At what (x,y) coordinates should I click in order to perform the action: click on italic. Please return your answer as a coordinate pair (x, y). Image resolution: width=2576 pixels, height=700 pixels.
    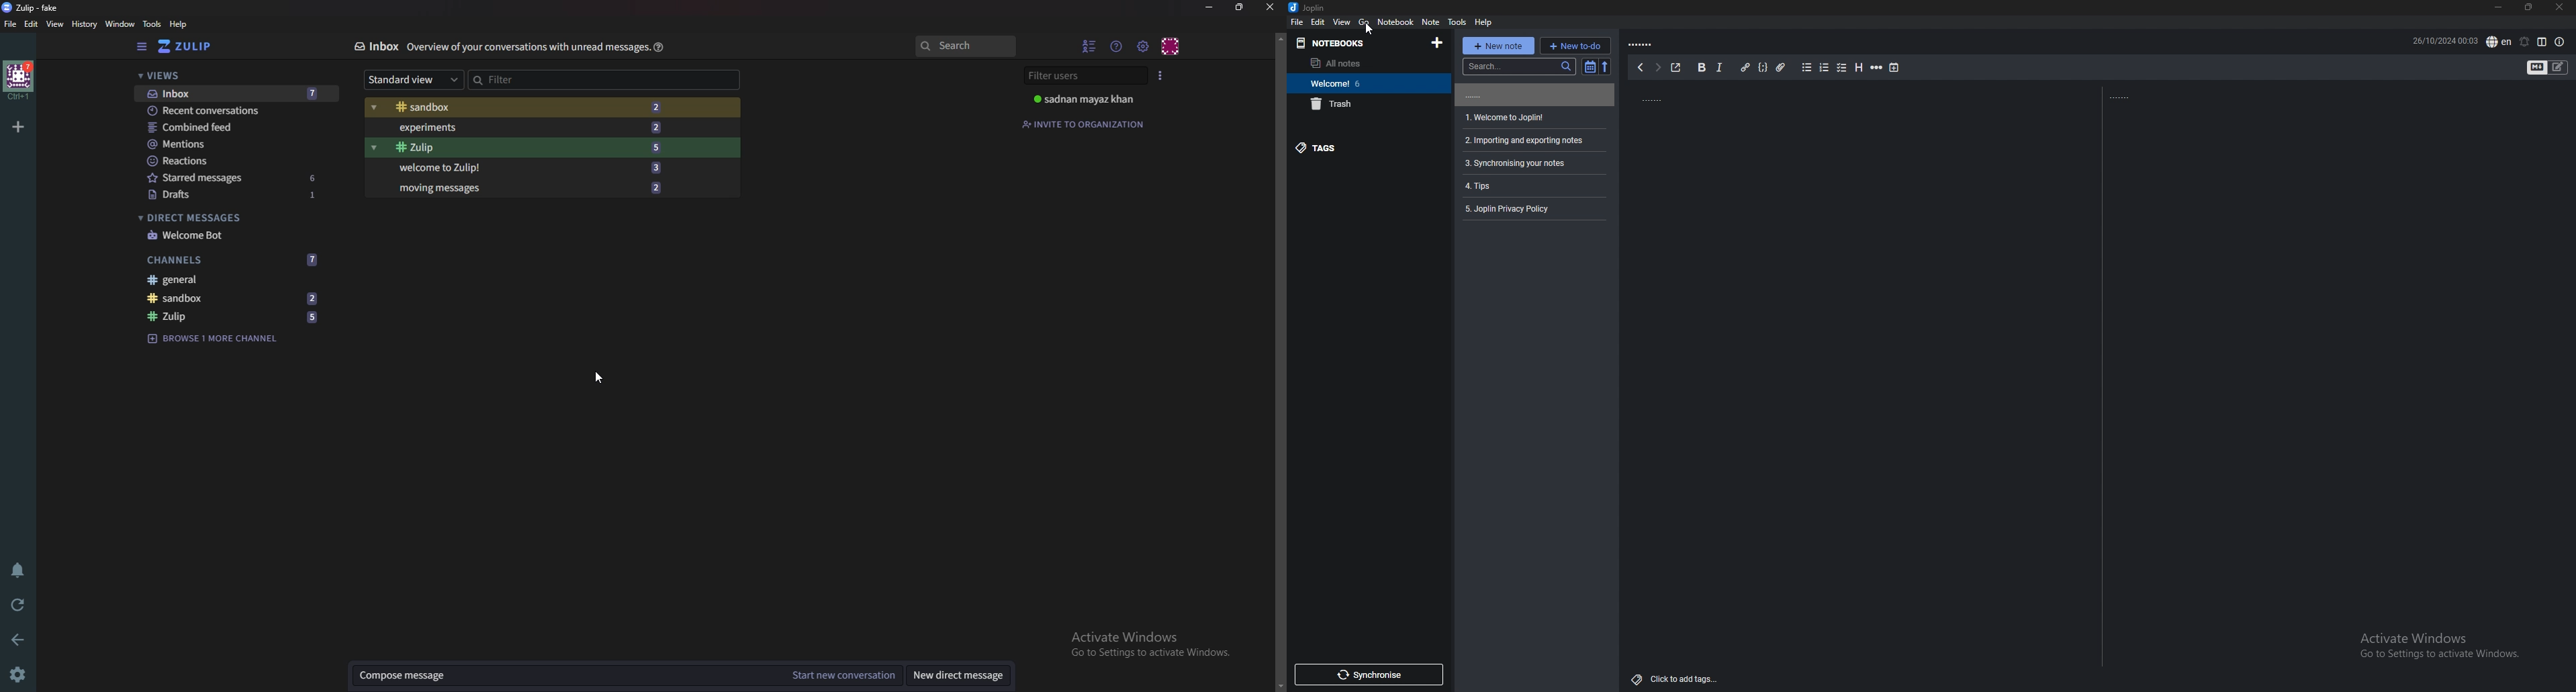
    Looking at the image, I should click on (1720, 67).